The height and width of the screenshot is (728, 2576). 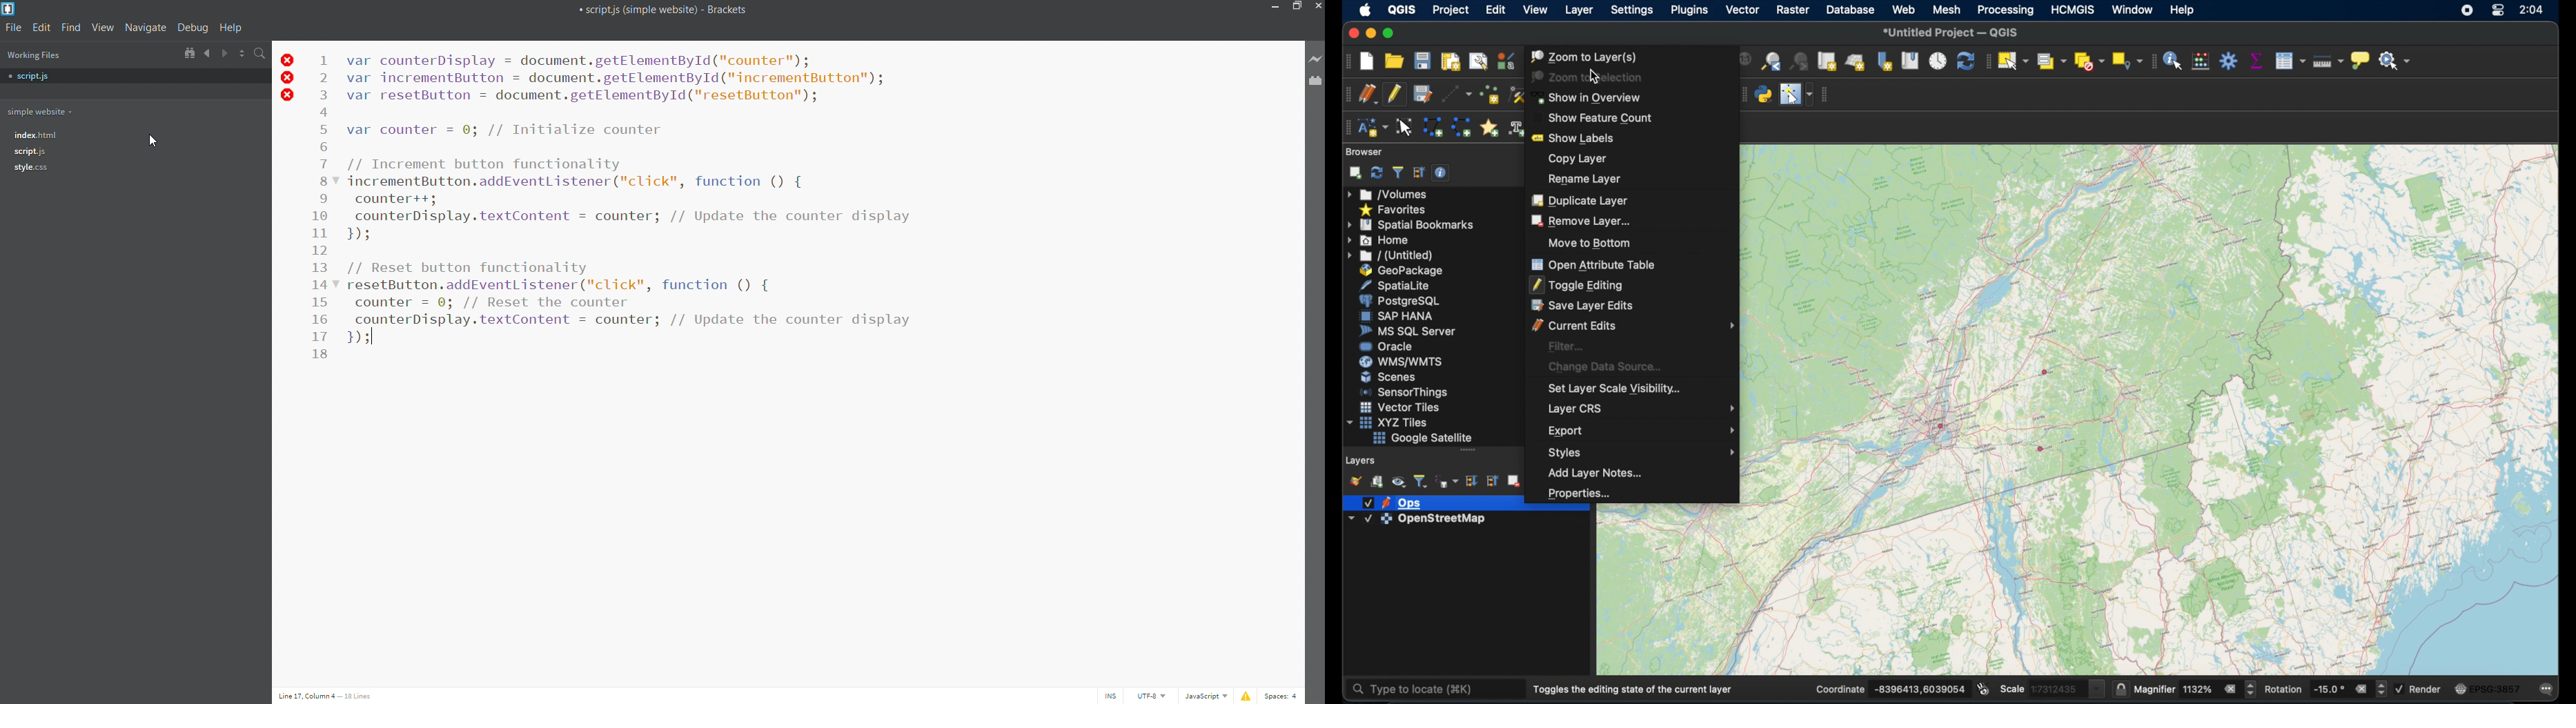 What do you see at coordinates (2148, 252) in the screenshot?
I see `open street map` at bounding box center [2148, 252].